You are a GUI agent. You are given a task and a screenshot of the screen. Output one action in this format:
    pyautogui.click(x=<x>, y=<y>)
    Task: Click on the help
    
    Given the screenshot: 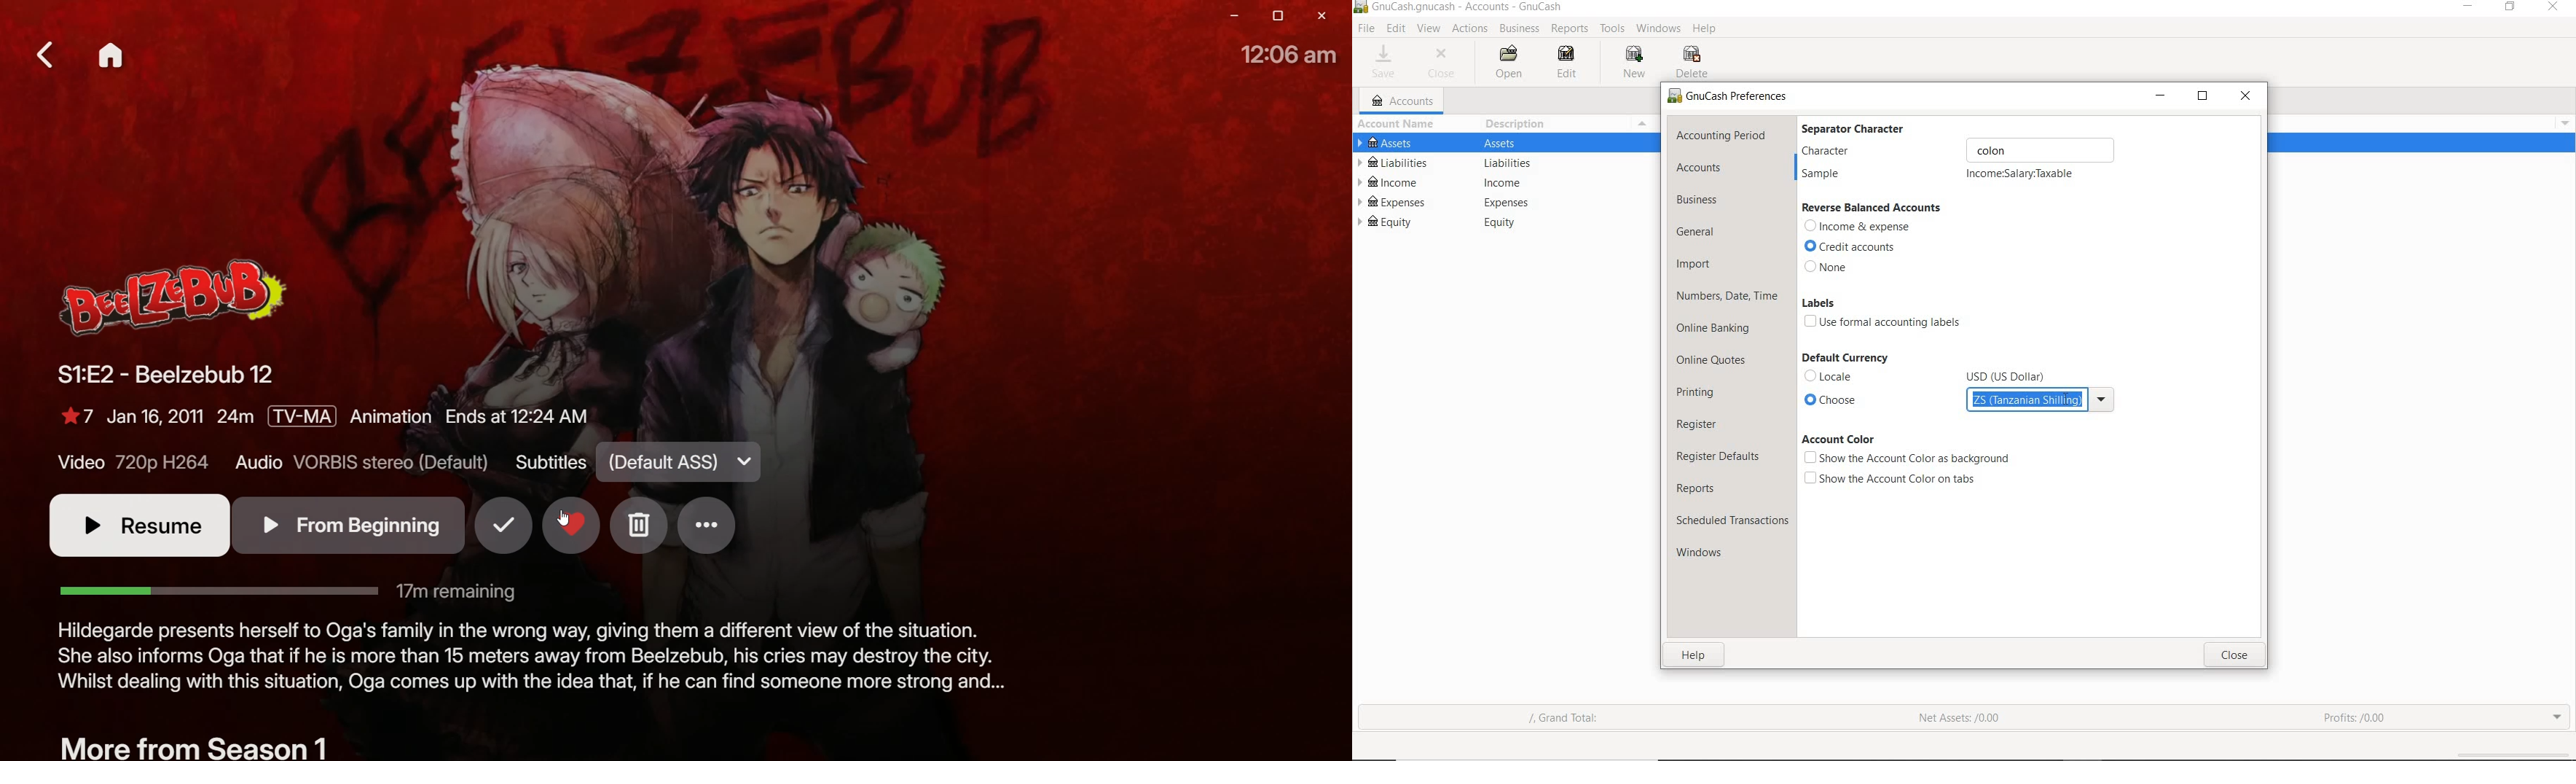 What is the action you would take?
    pyautogui.click(x=1697, y=655)
    